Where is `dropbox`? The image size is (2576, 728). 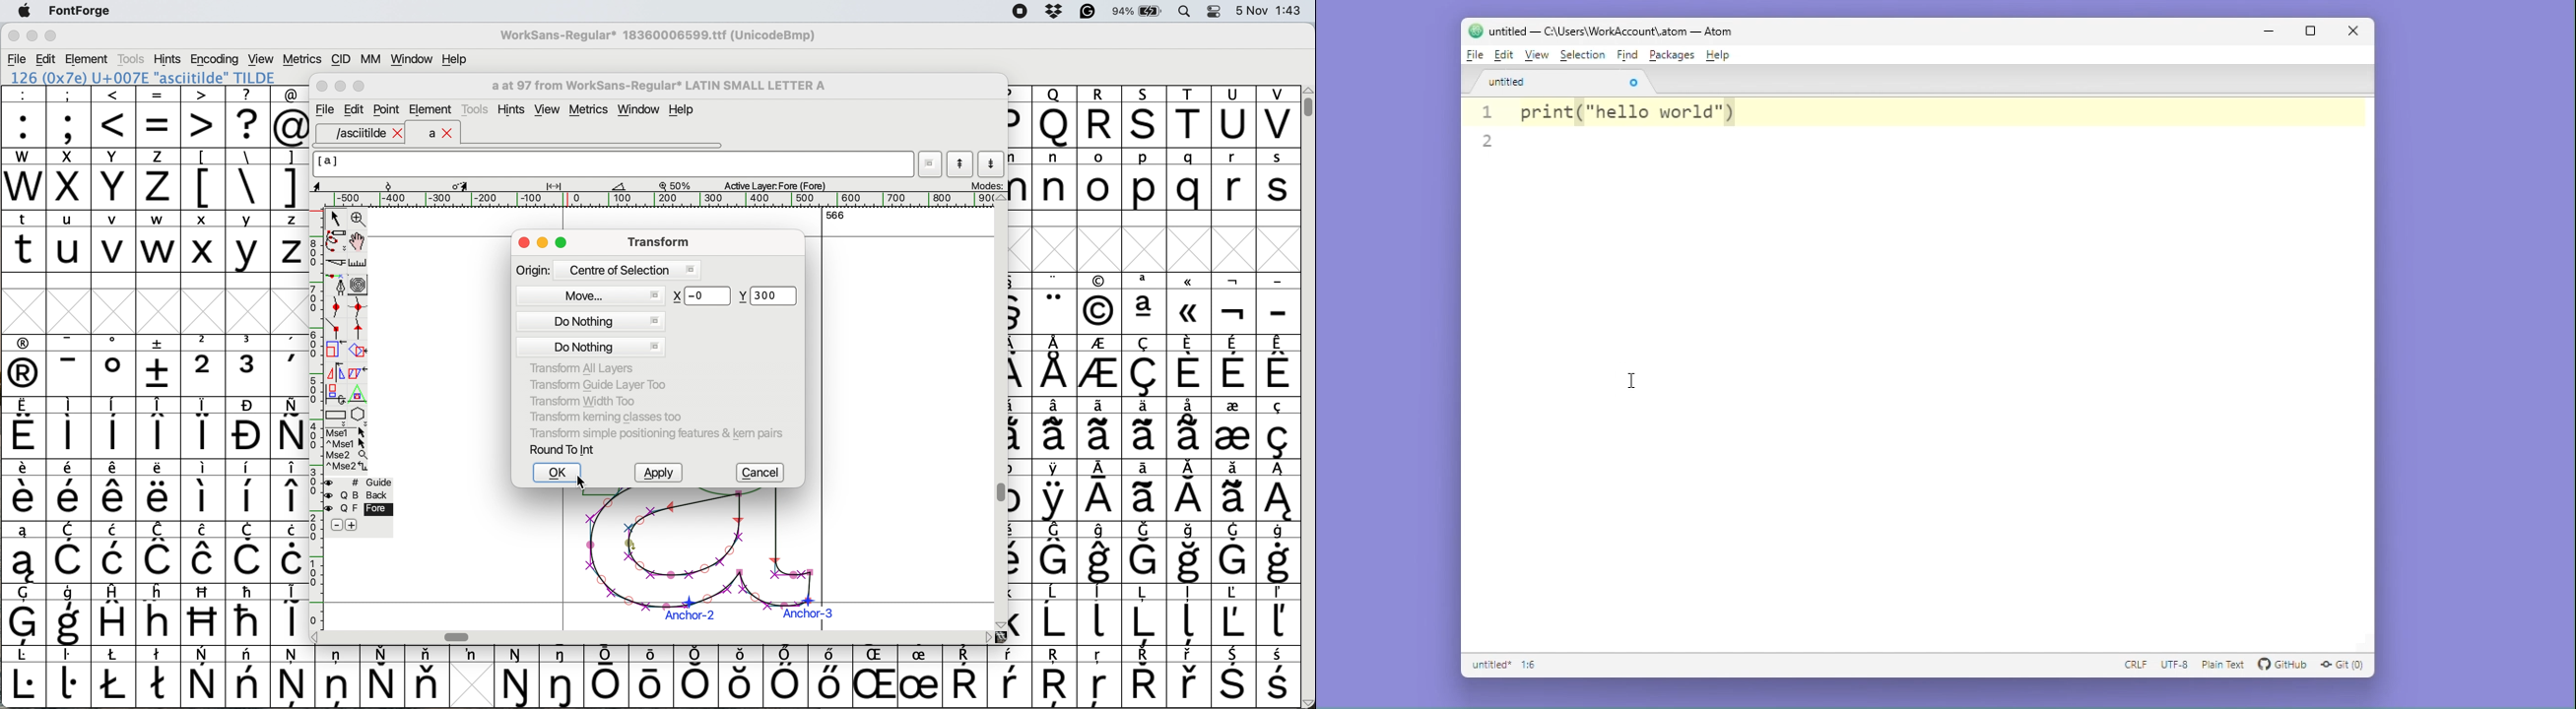 dropbox is located at coordinates (1052, 11).